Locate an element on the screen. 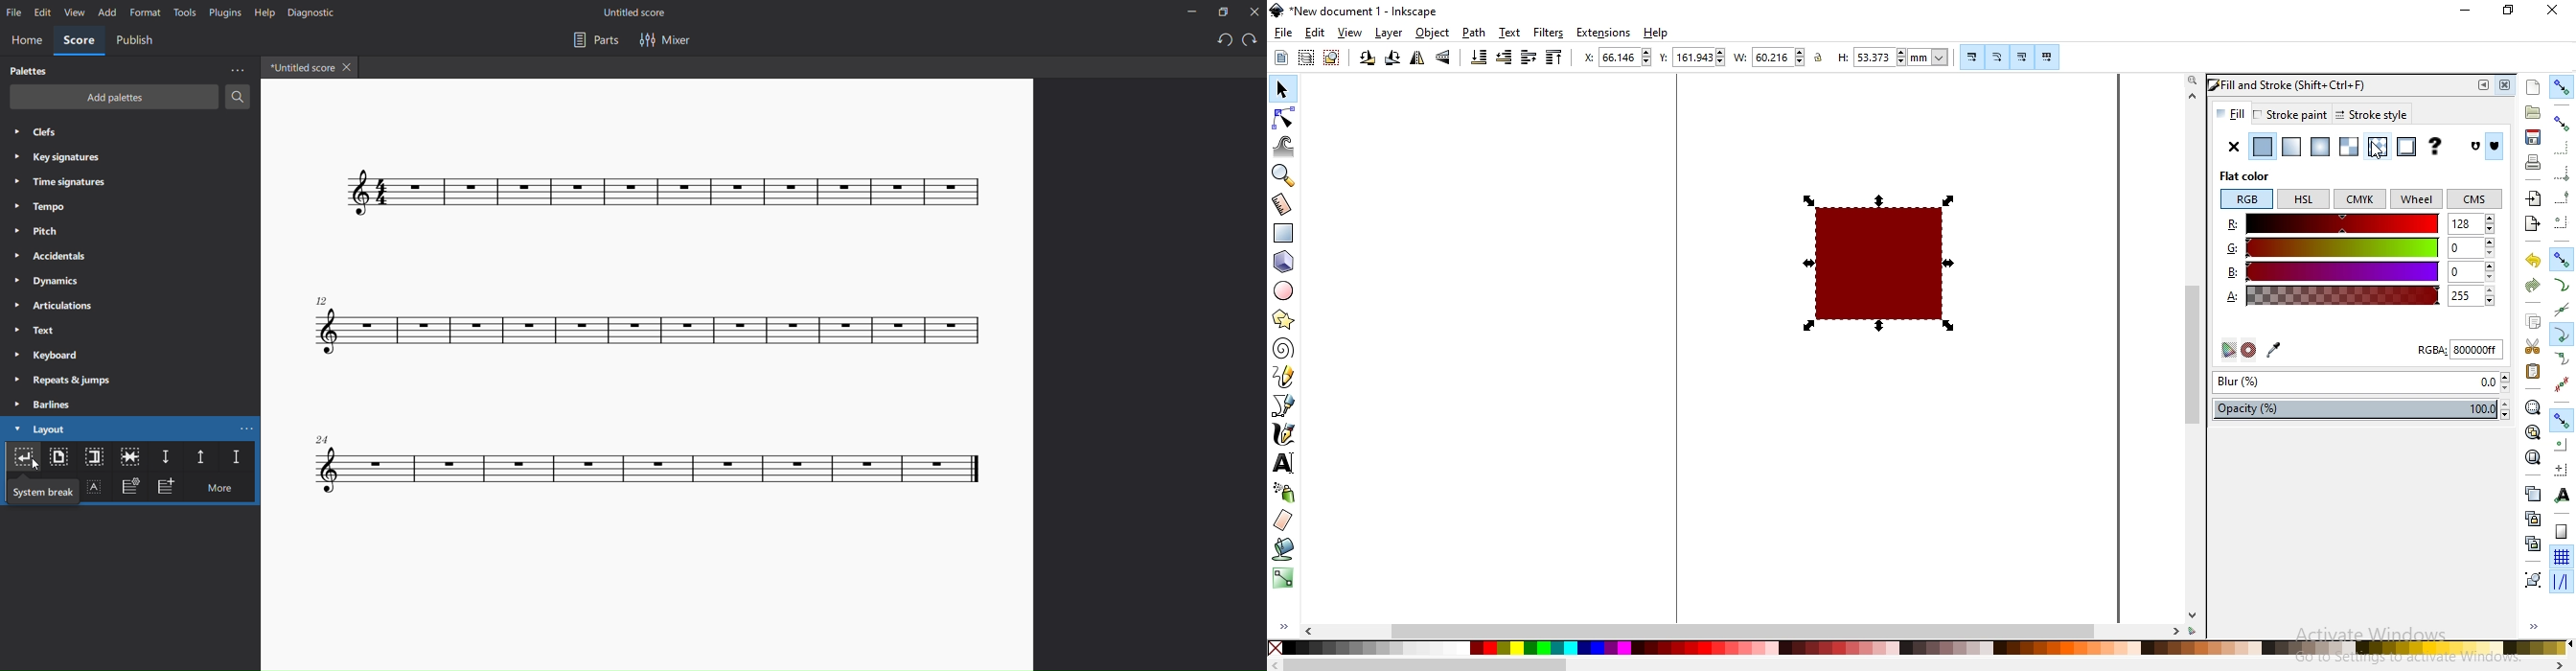 The image size is (2576, 672). icon is located at coordinates (2477, 147).